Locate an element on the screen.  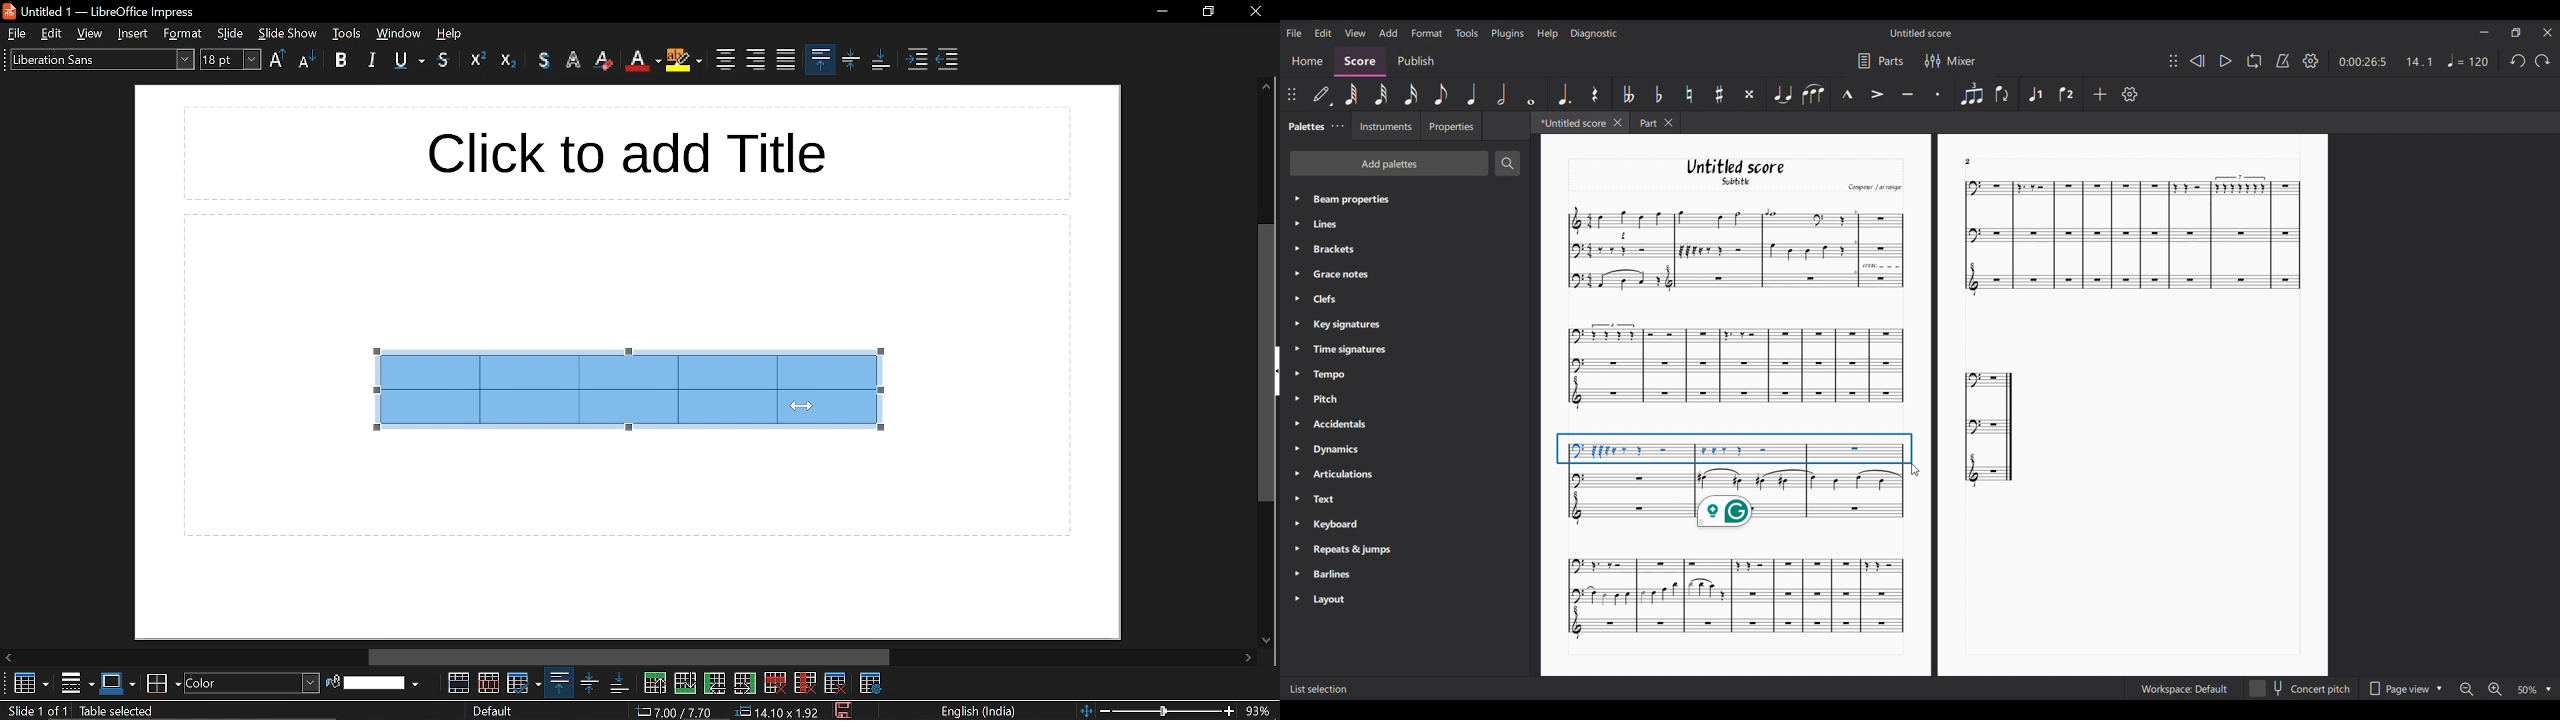
close is located at coordinates (1250, 12).